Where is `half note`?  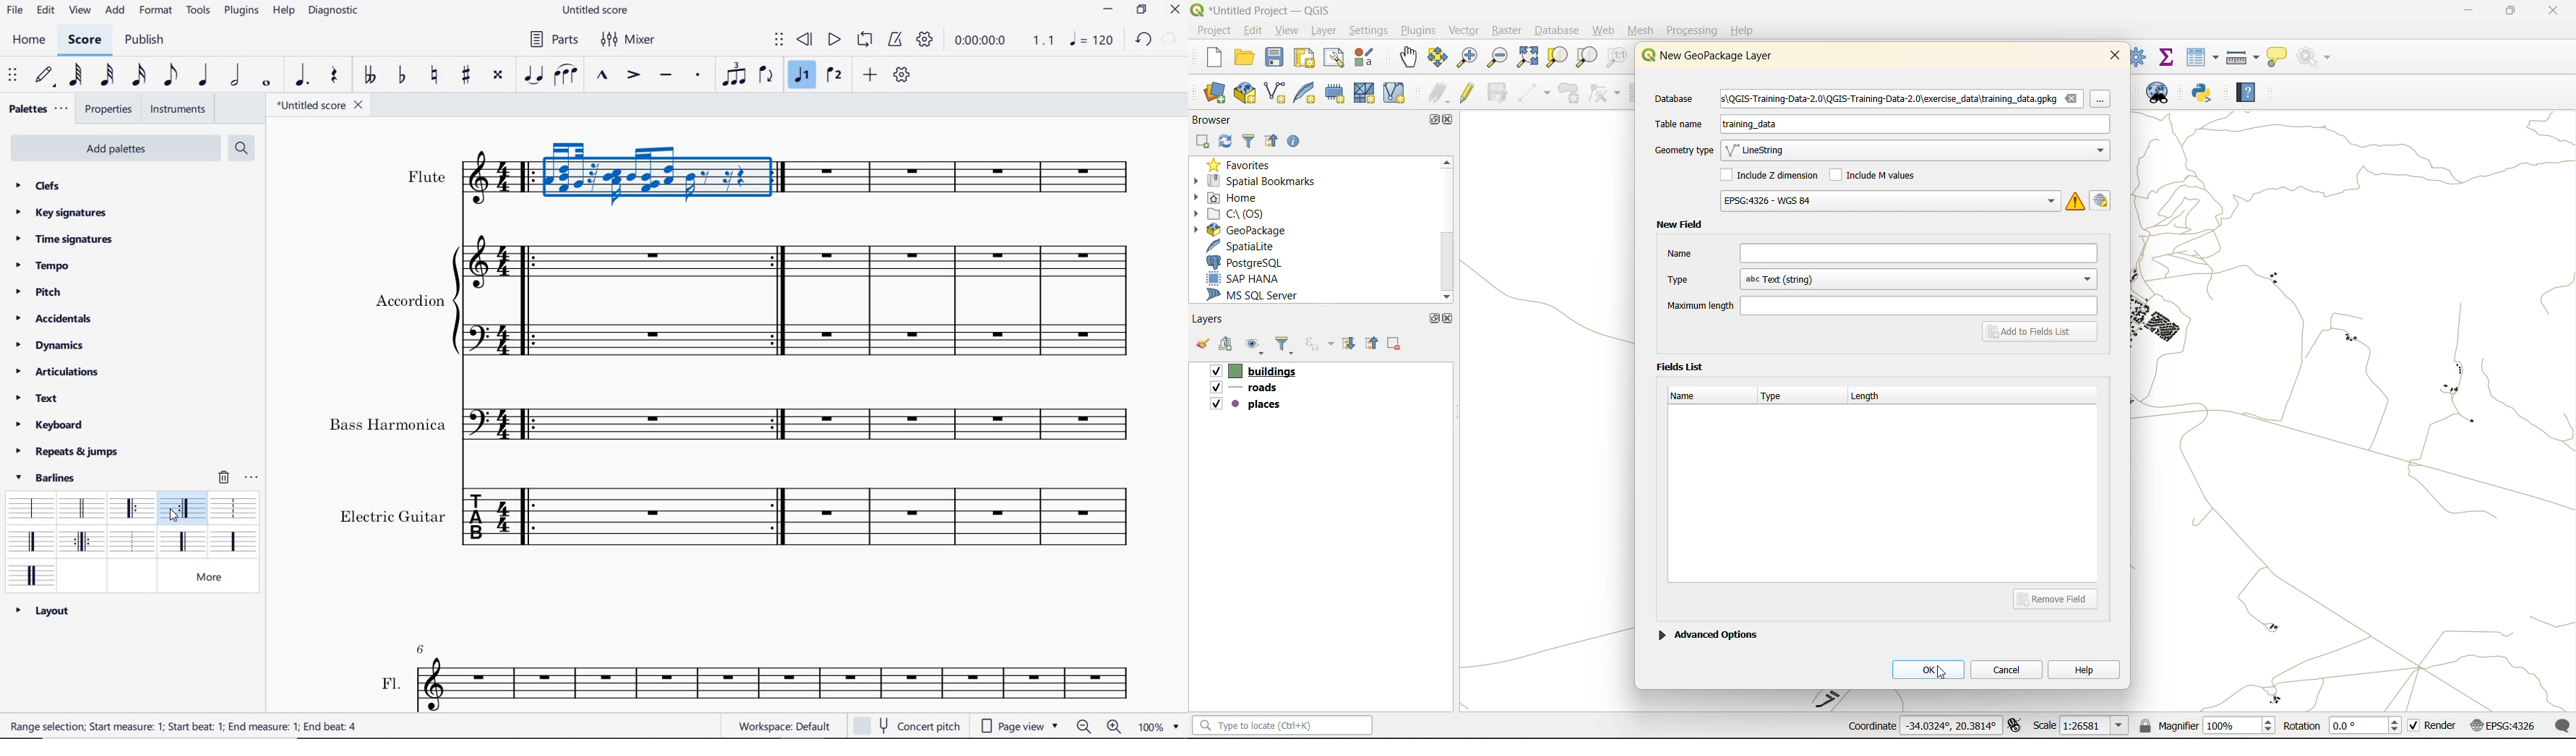 half note is located at coordinates (235, 76).